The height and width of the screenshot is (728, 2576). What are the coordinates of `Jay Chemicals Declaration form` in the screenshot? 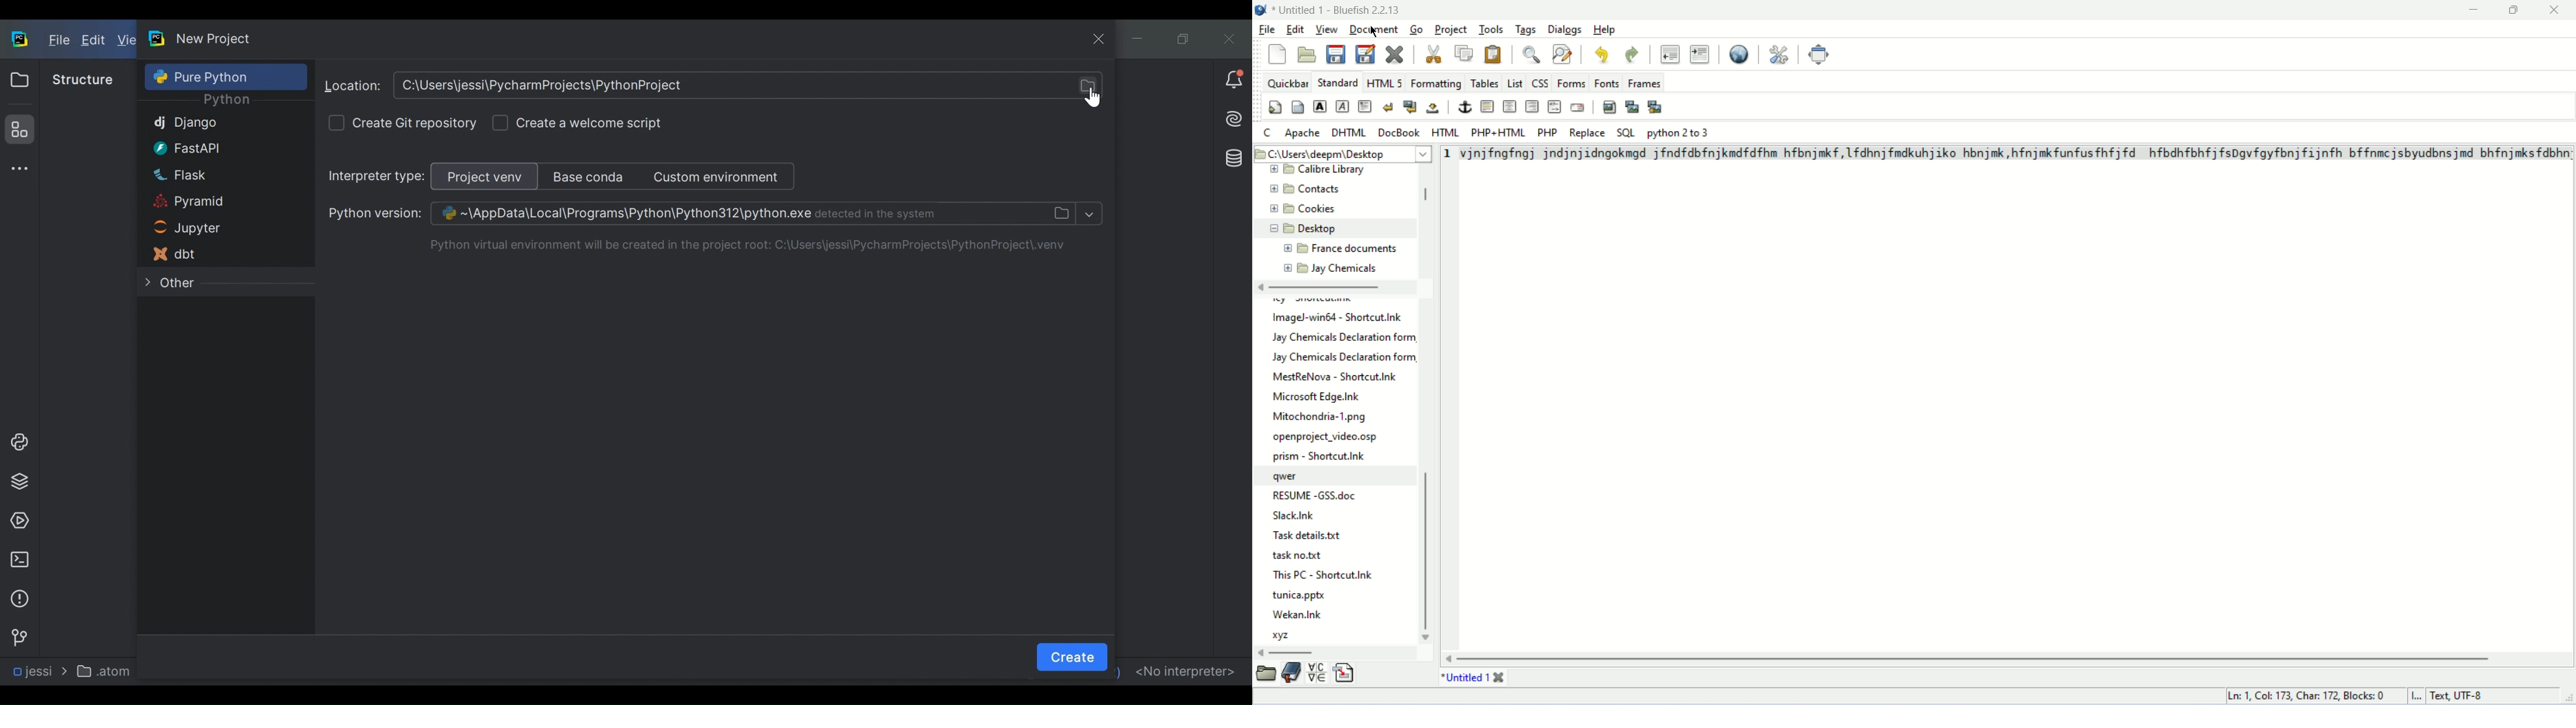 It's located at (1347, 337).